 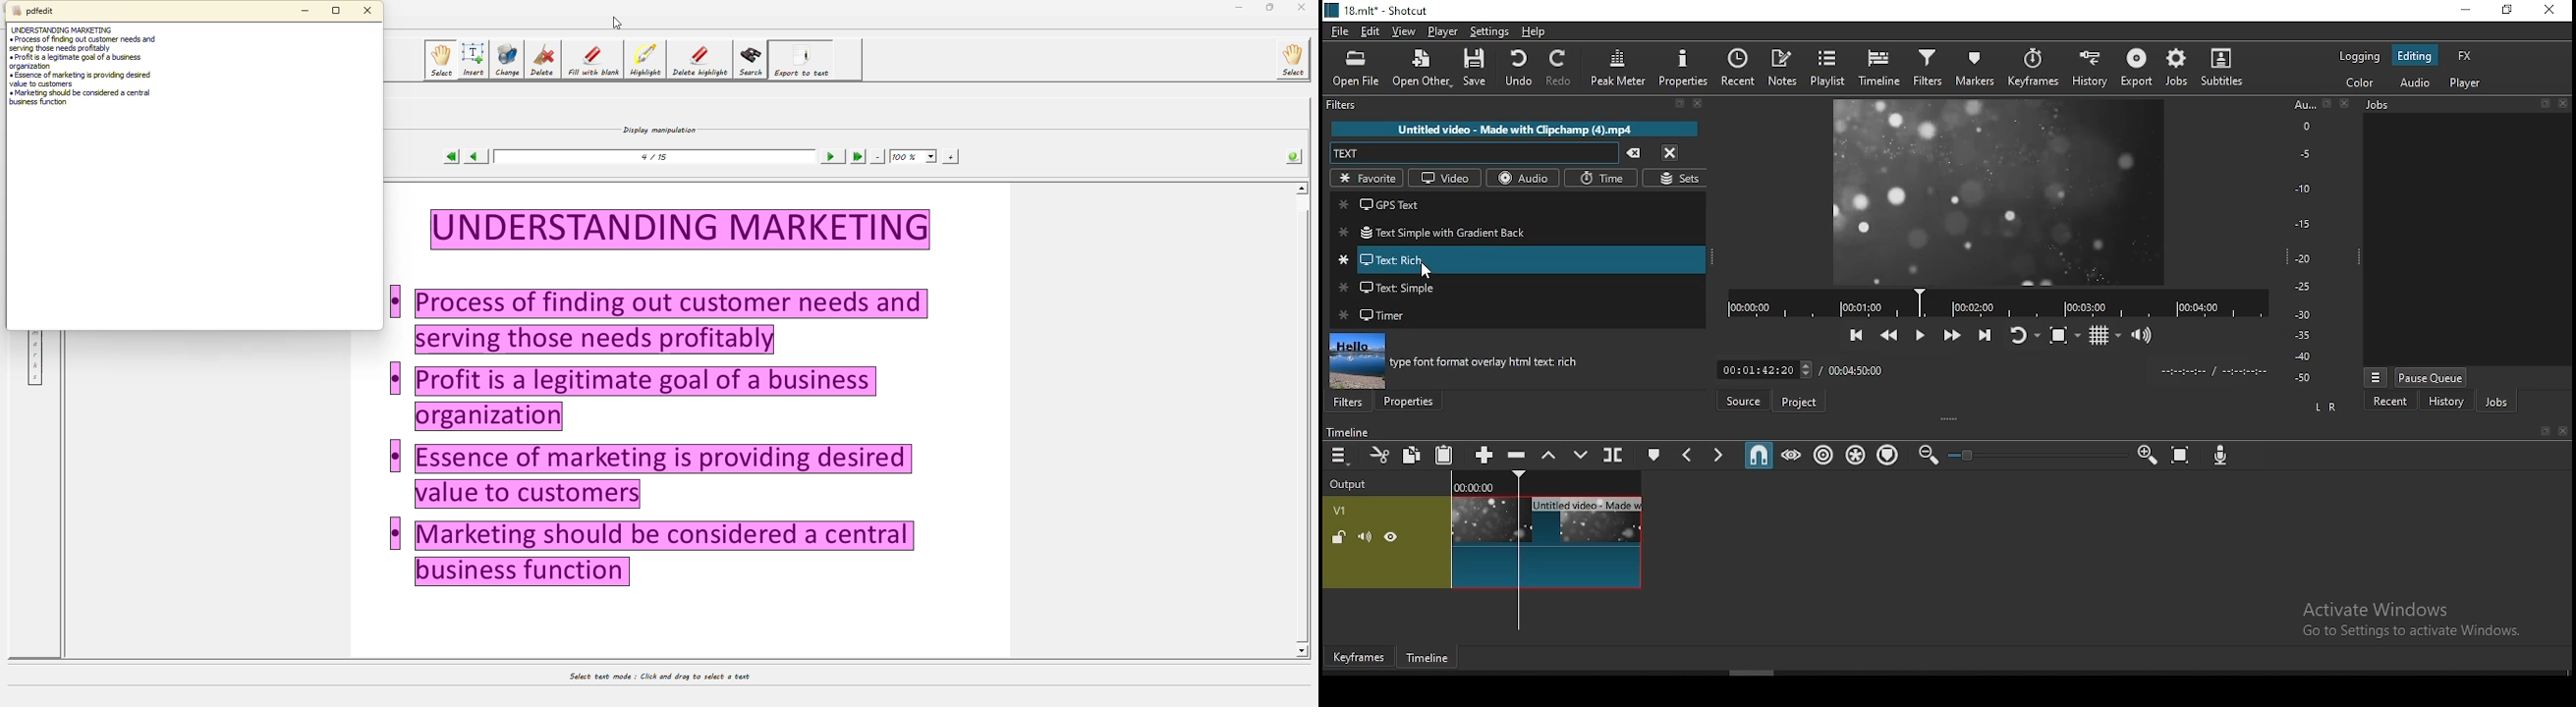 I want to click on jobs, so click(x=2178, y=69).